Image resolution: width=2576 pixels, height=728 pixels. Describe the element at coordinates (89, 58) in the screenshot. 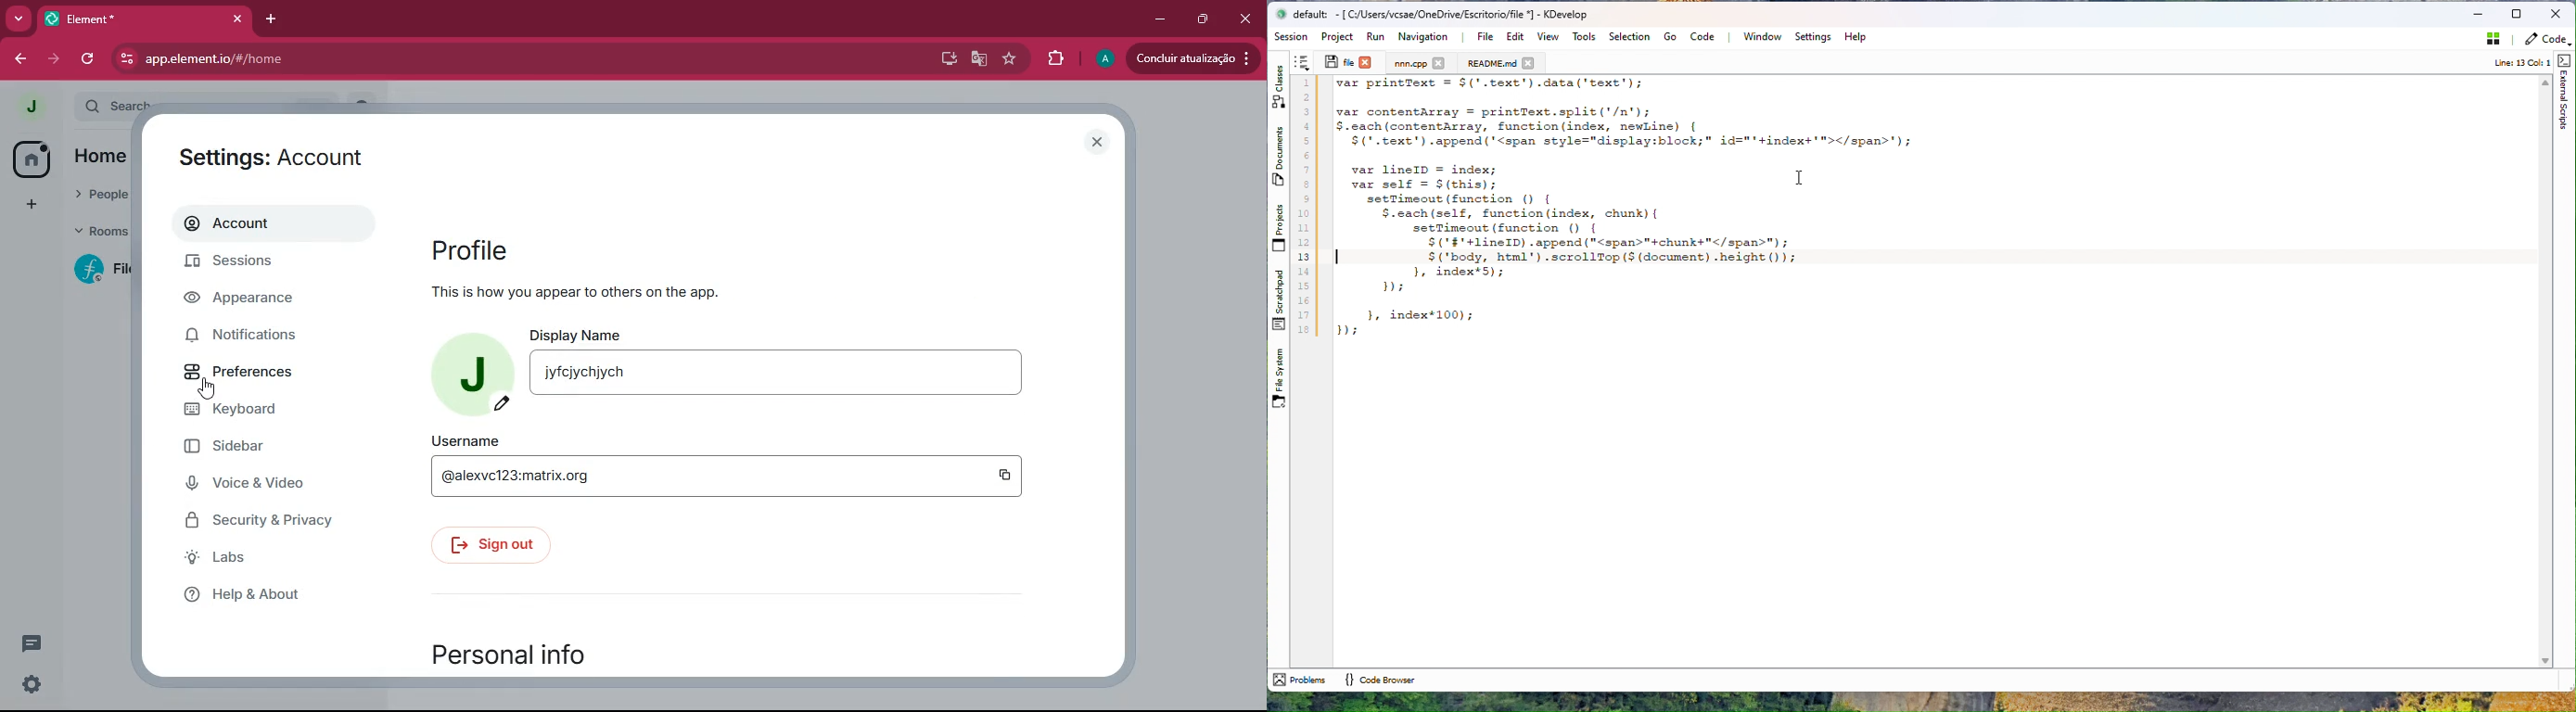

I see `refresh` at that location.